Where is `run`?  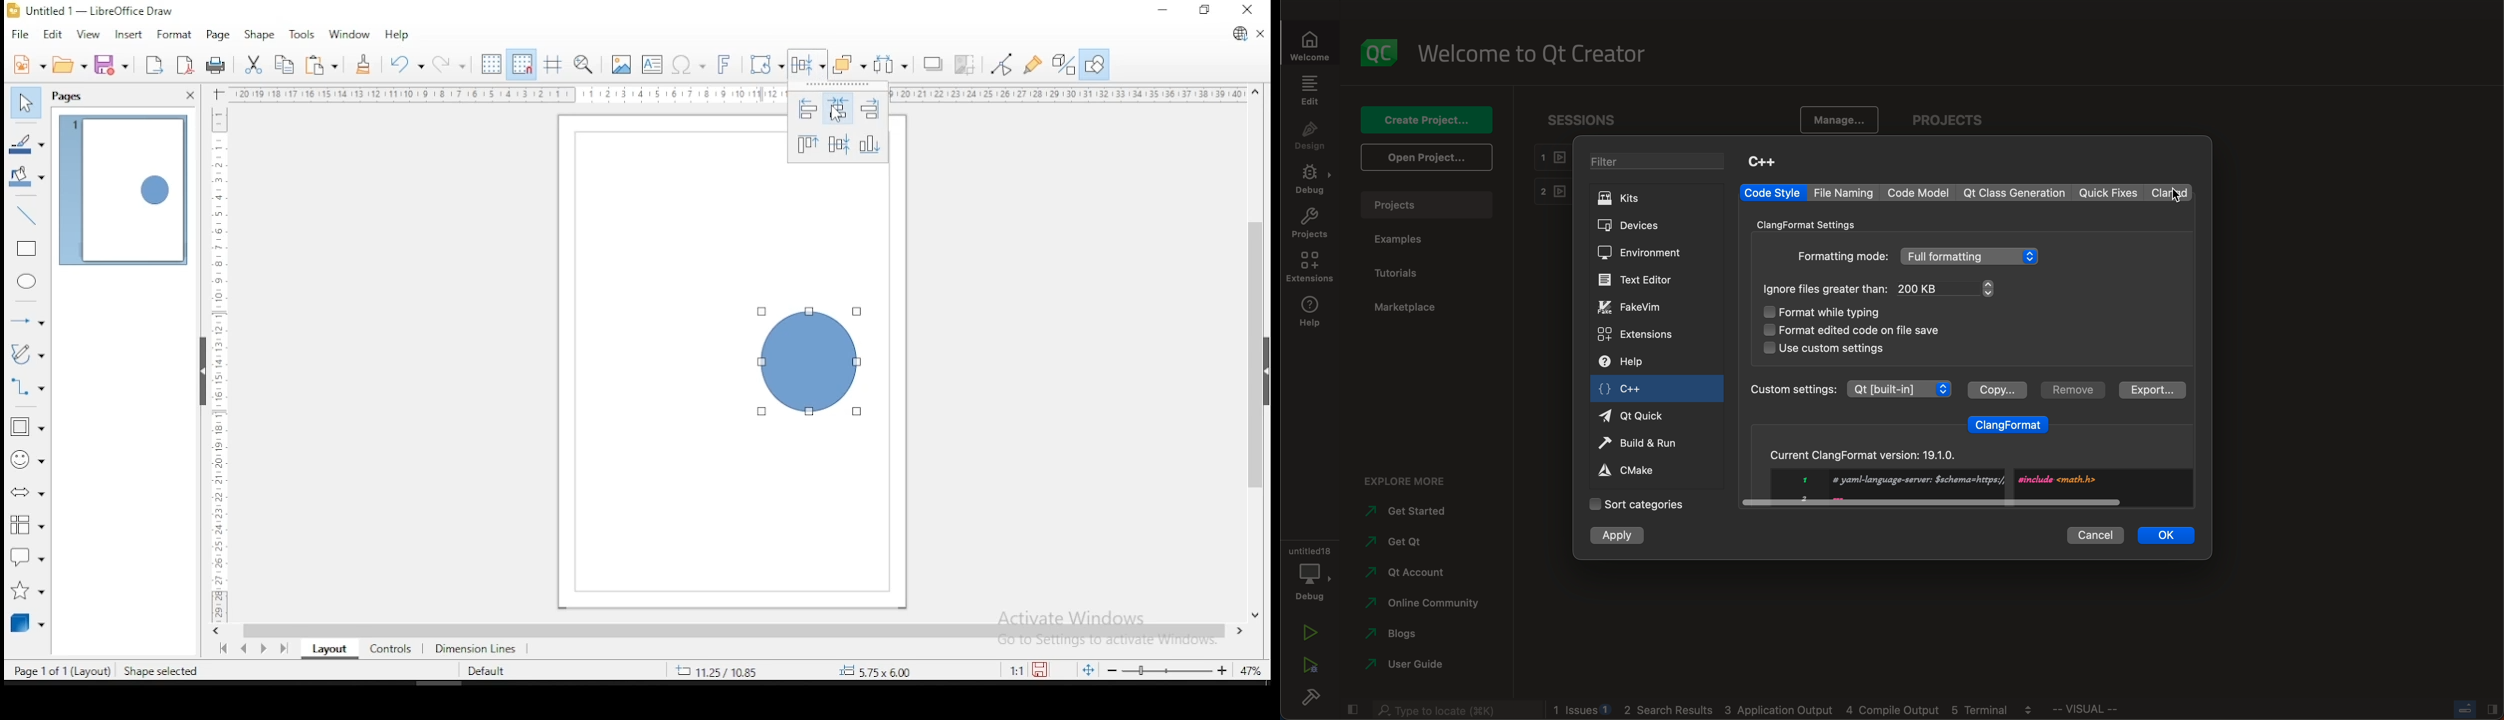 run is located at coordinates (1310, 632).